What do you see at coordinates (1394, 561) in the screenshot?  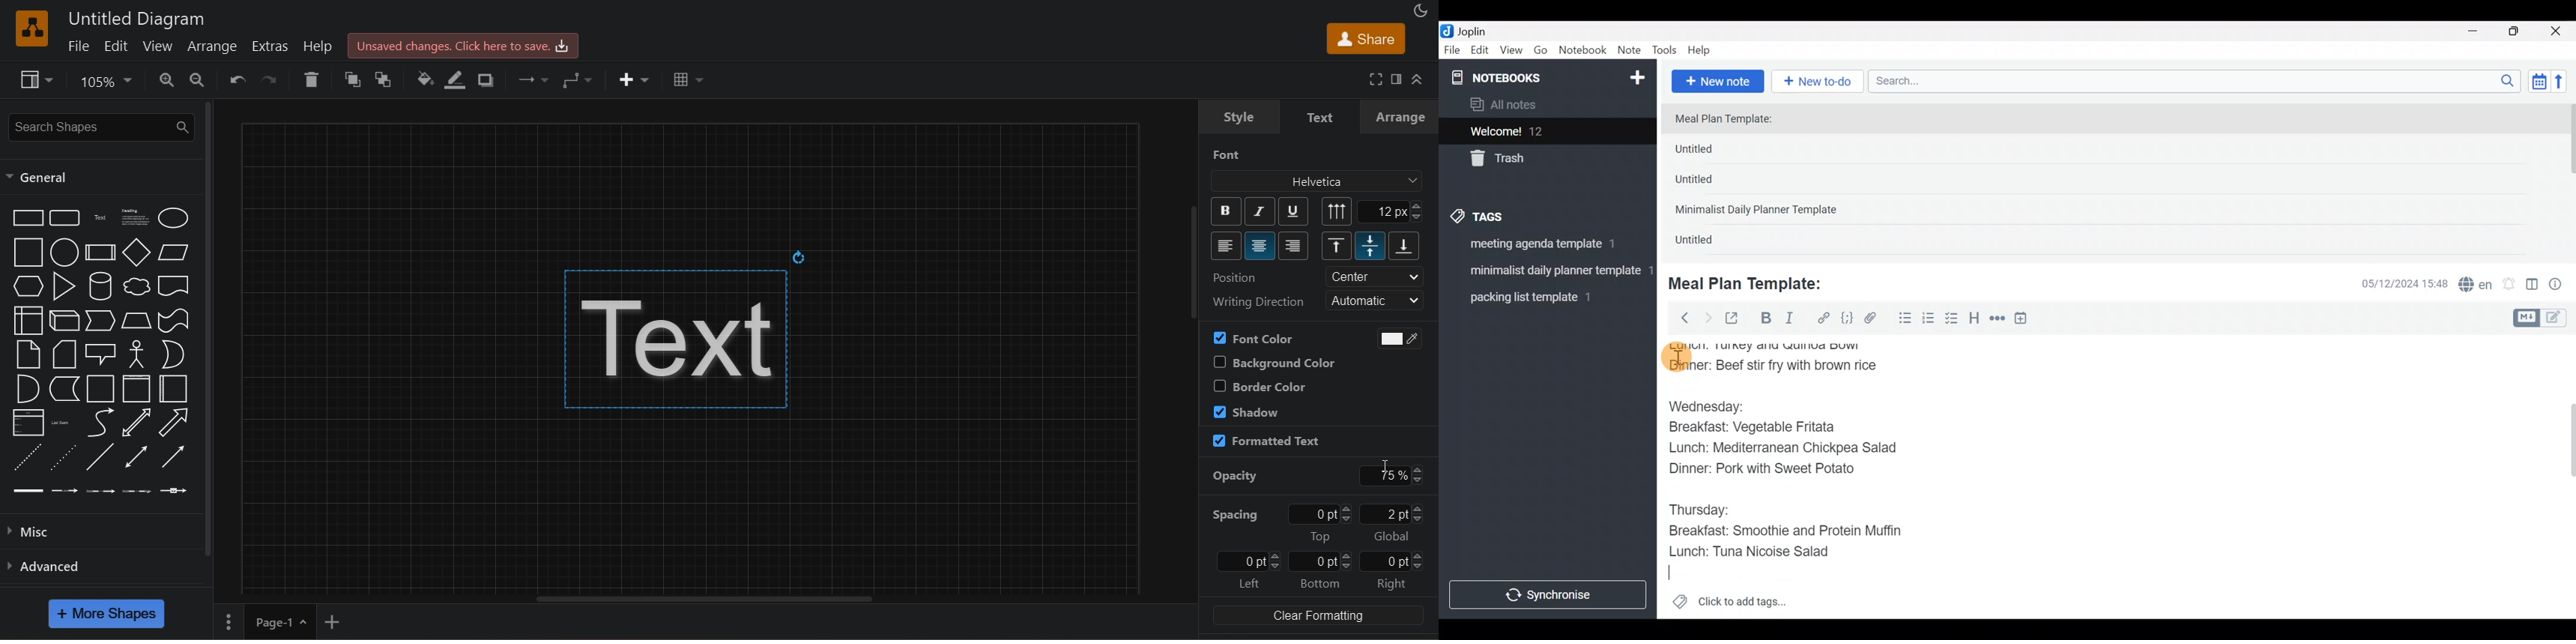 I see `0 pt` at bounding box center [1394, 561].